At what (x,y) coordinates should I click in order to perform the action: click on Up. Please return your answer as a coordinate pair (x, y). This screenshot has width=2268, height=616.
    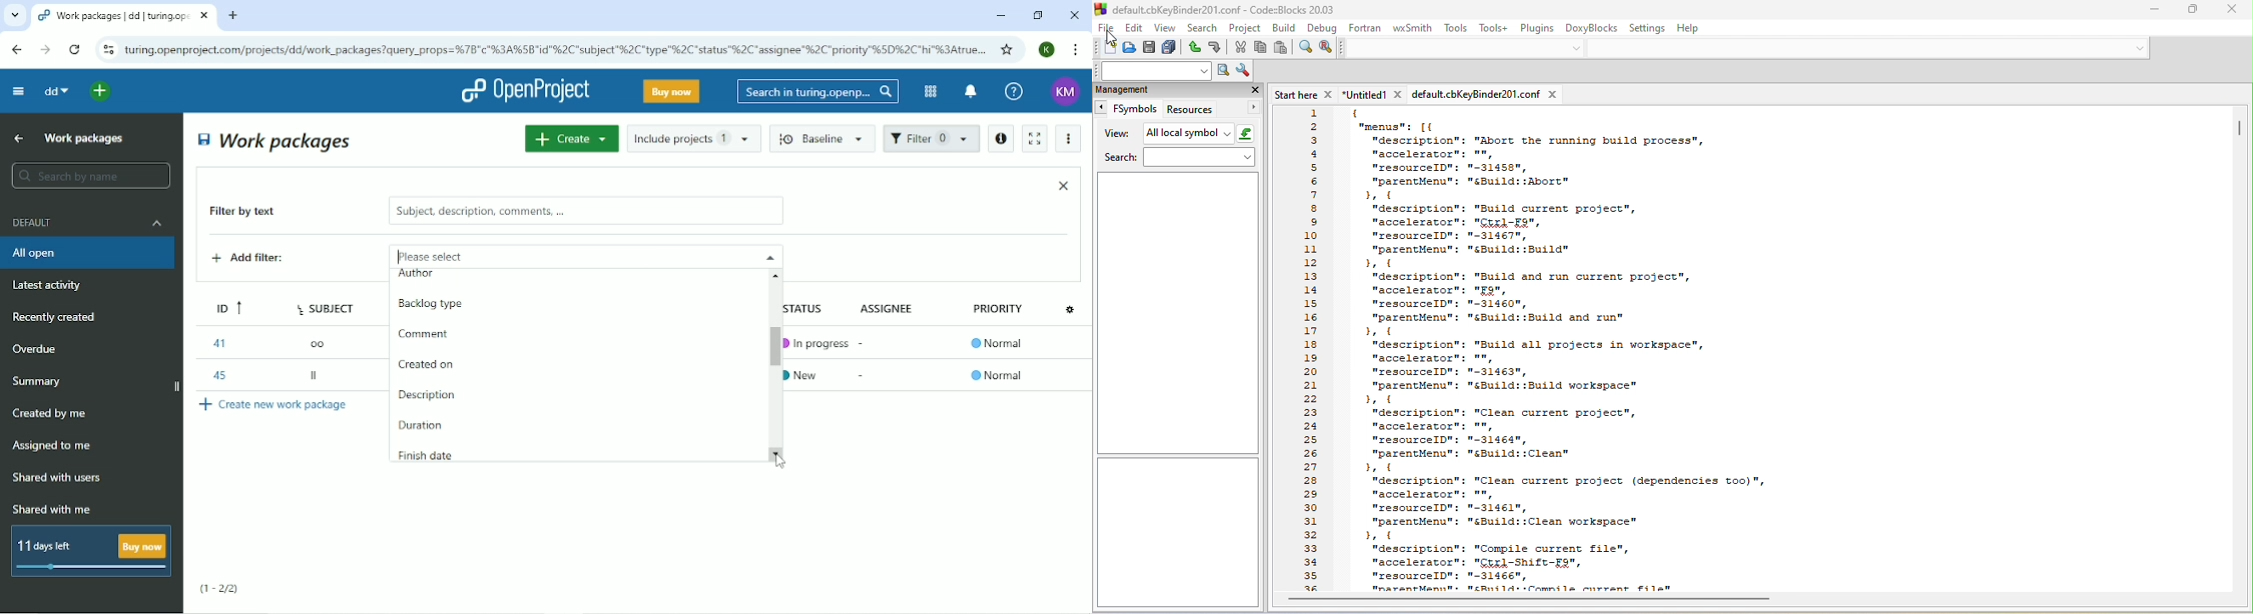
    Looking at the image, I should click on (16, 139).